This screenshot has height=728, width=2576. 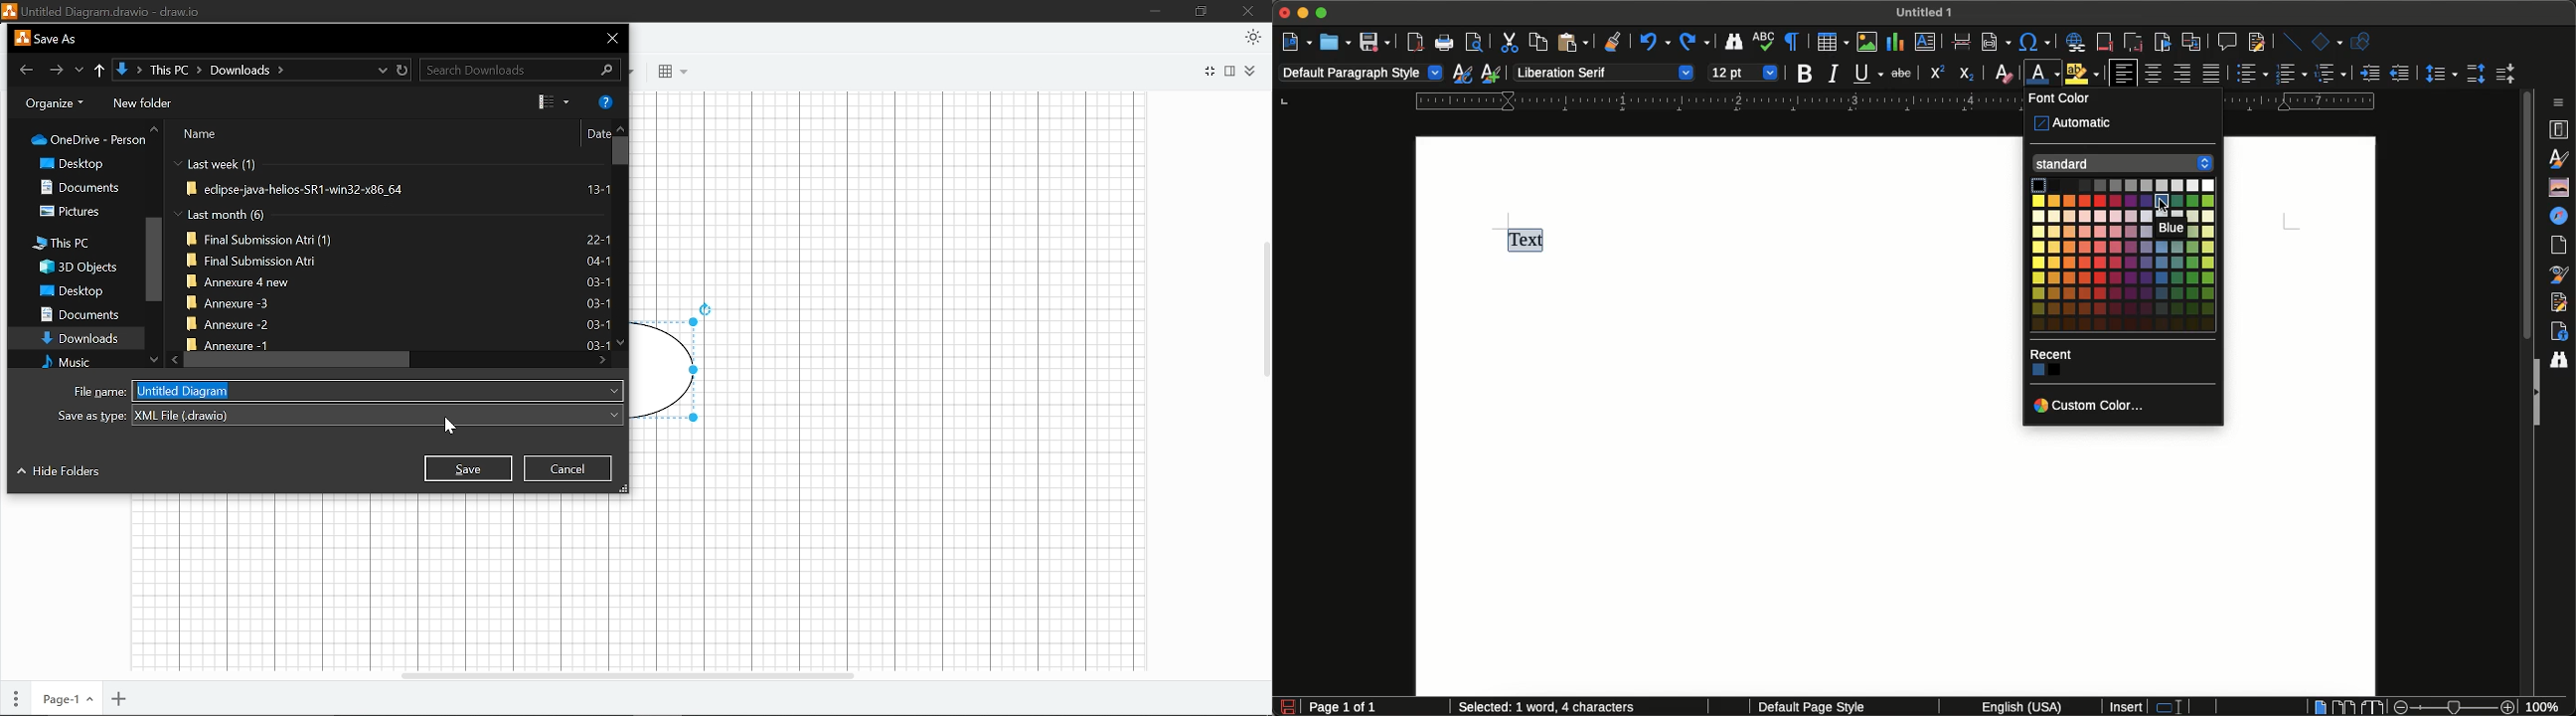 I want to click on Copy, so click(x=1536, y=42).